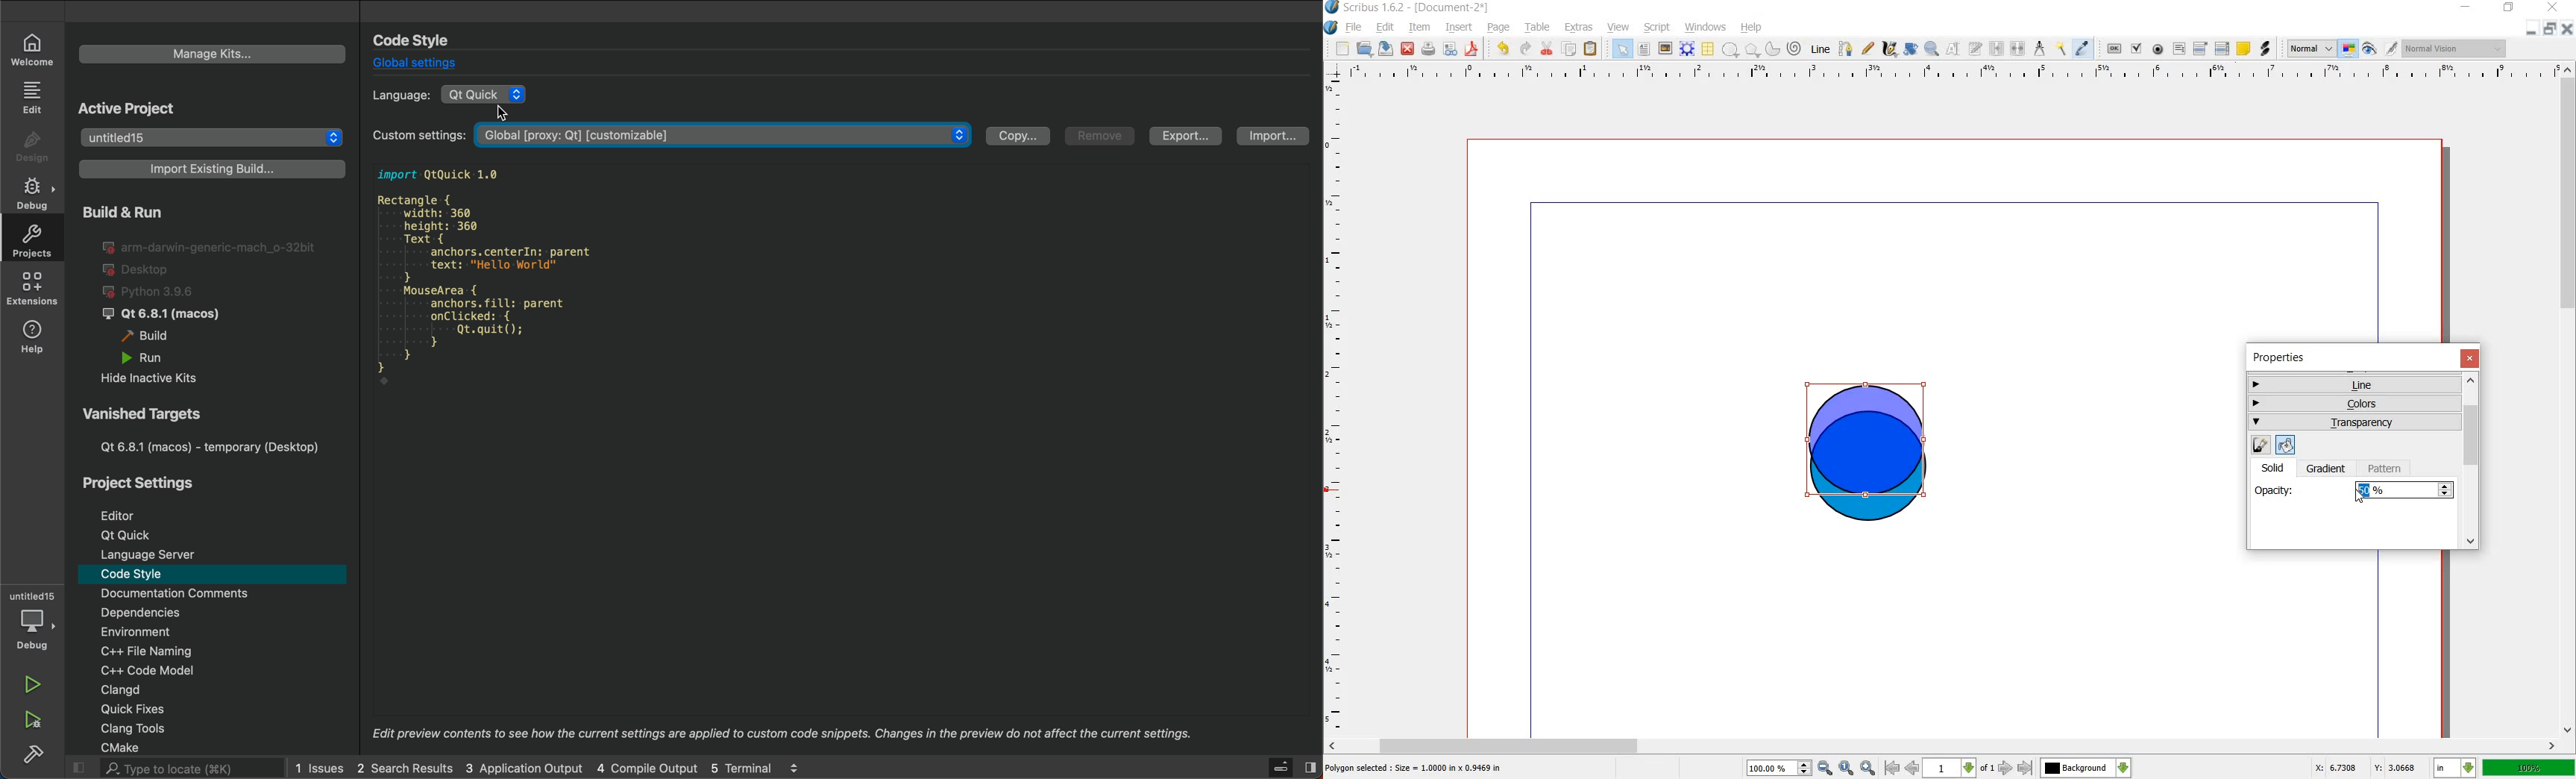 The width and height of the screenshot is (2576, 784). Describe the element at coordinates (163, 613) in the screenshot. I see `Dependencies ` at that location.